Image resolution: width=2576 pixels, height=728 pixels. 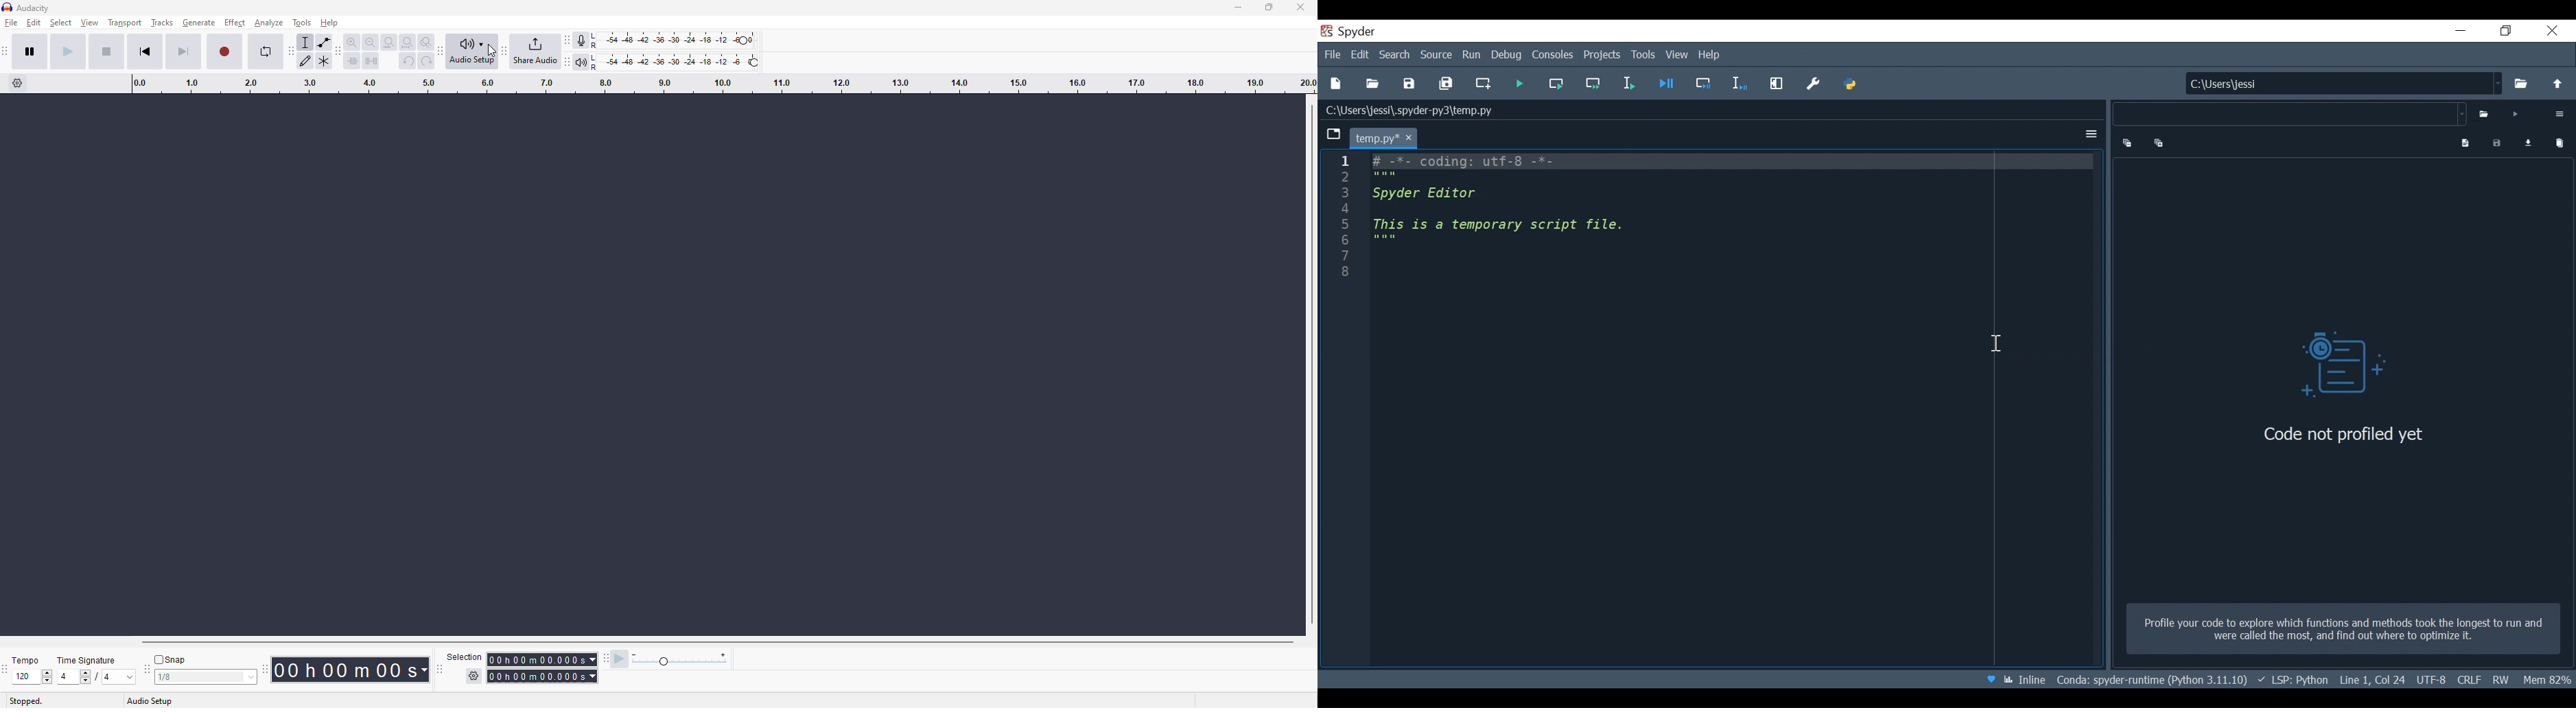 What do you see at coordinates (122, 24) in the screenshot?
I see `transport` at bounding box center [122, 24].